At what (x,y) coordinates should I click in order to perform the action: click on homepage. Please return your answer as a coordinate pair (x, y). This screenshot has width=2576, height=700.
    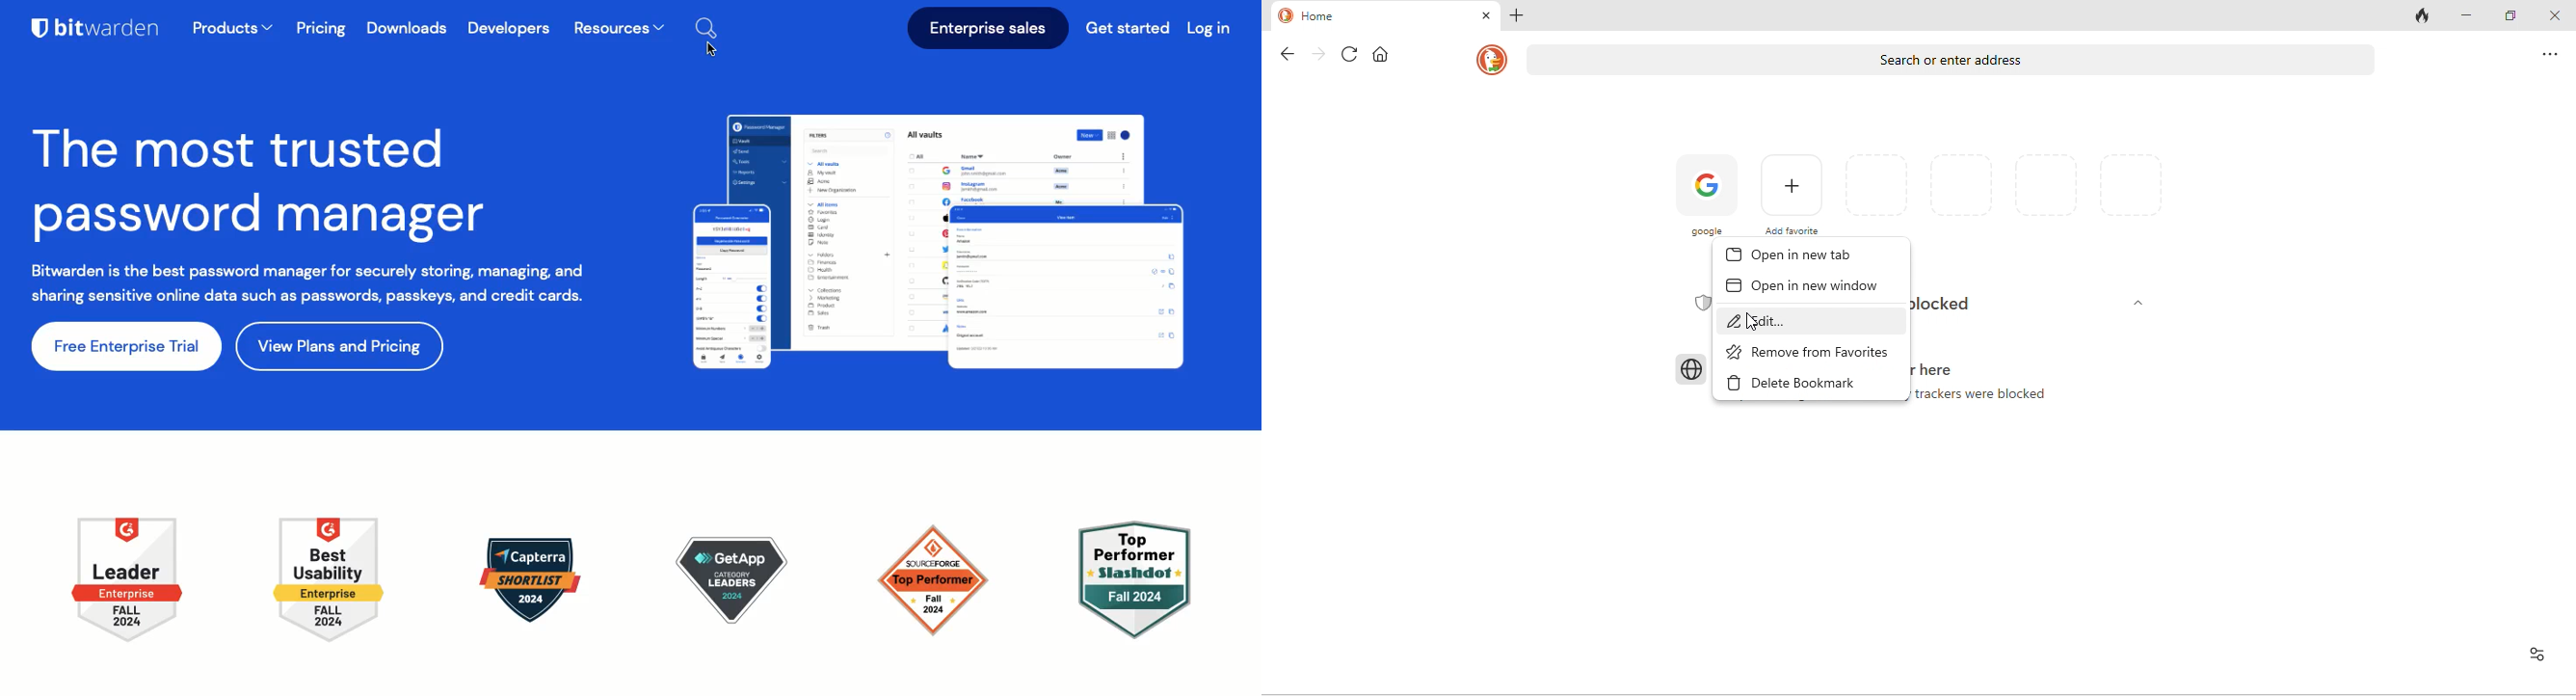
    Looking at the image, I should click on (1489, 62).